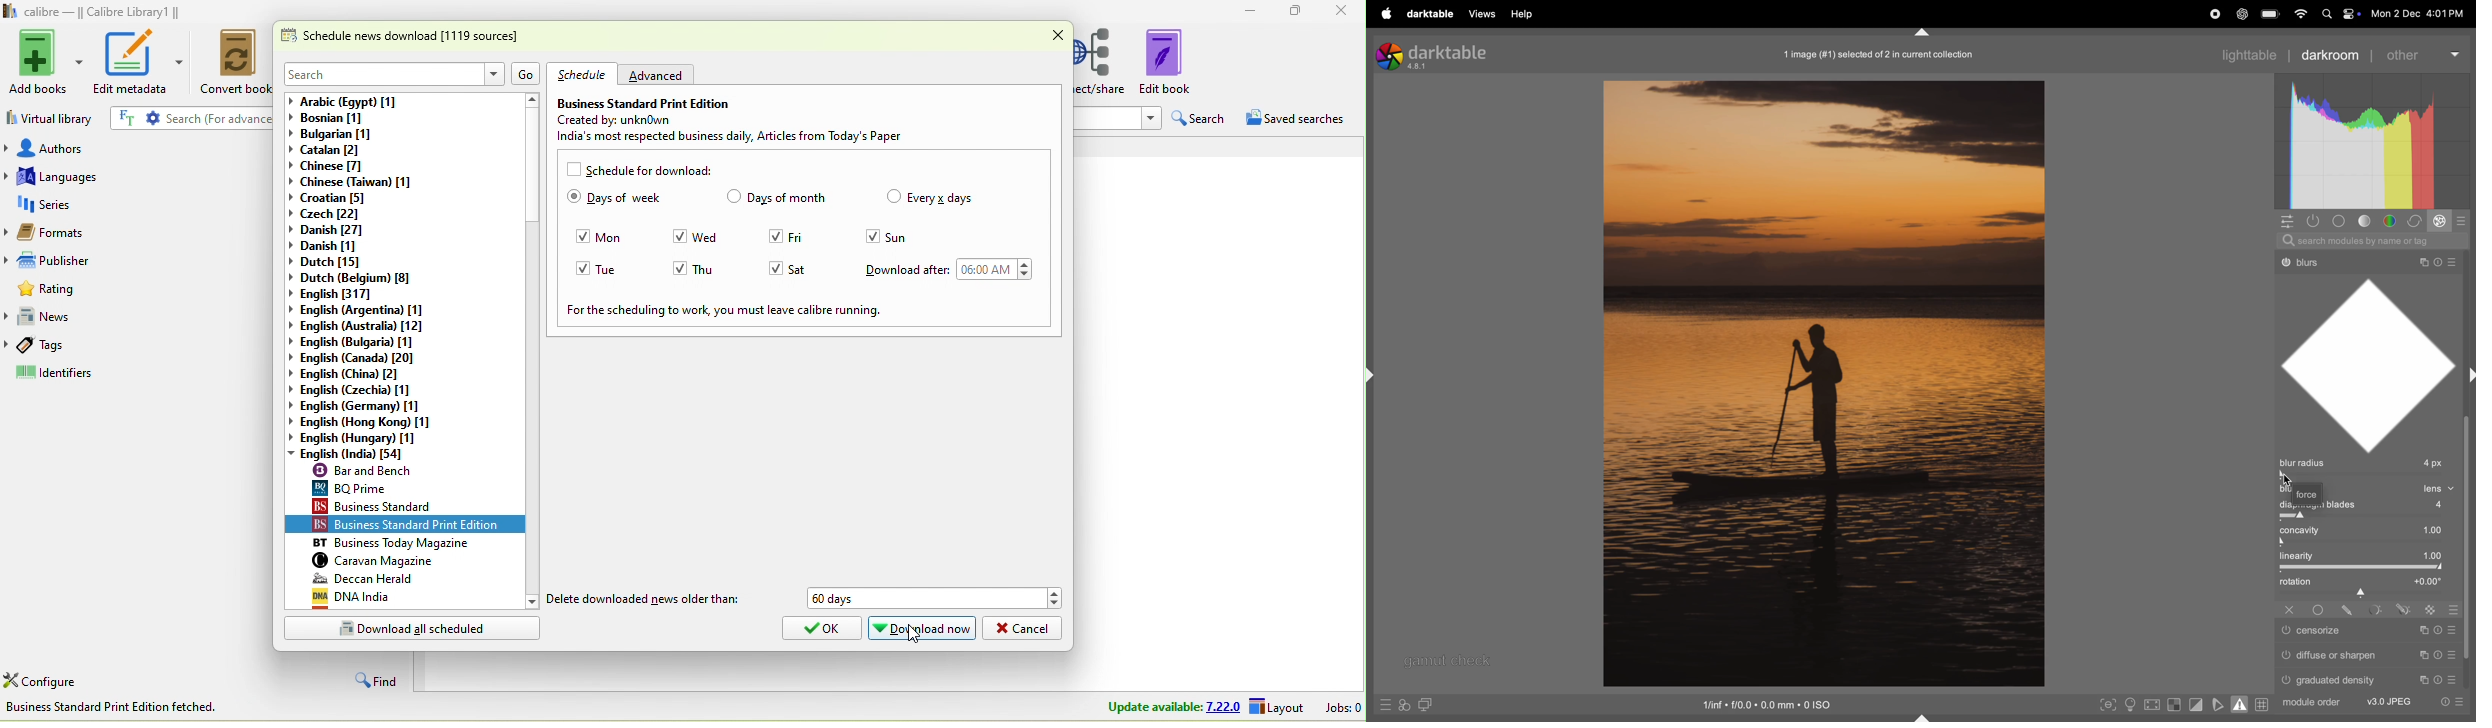 The width and height of the screenshot is (2492, 728). I want to click on Checkbox, so click(773, 269).